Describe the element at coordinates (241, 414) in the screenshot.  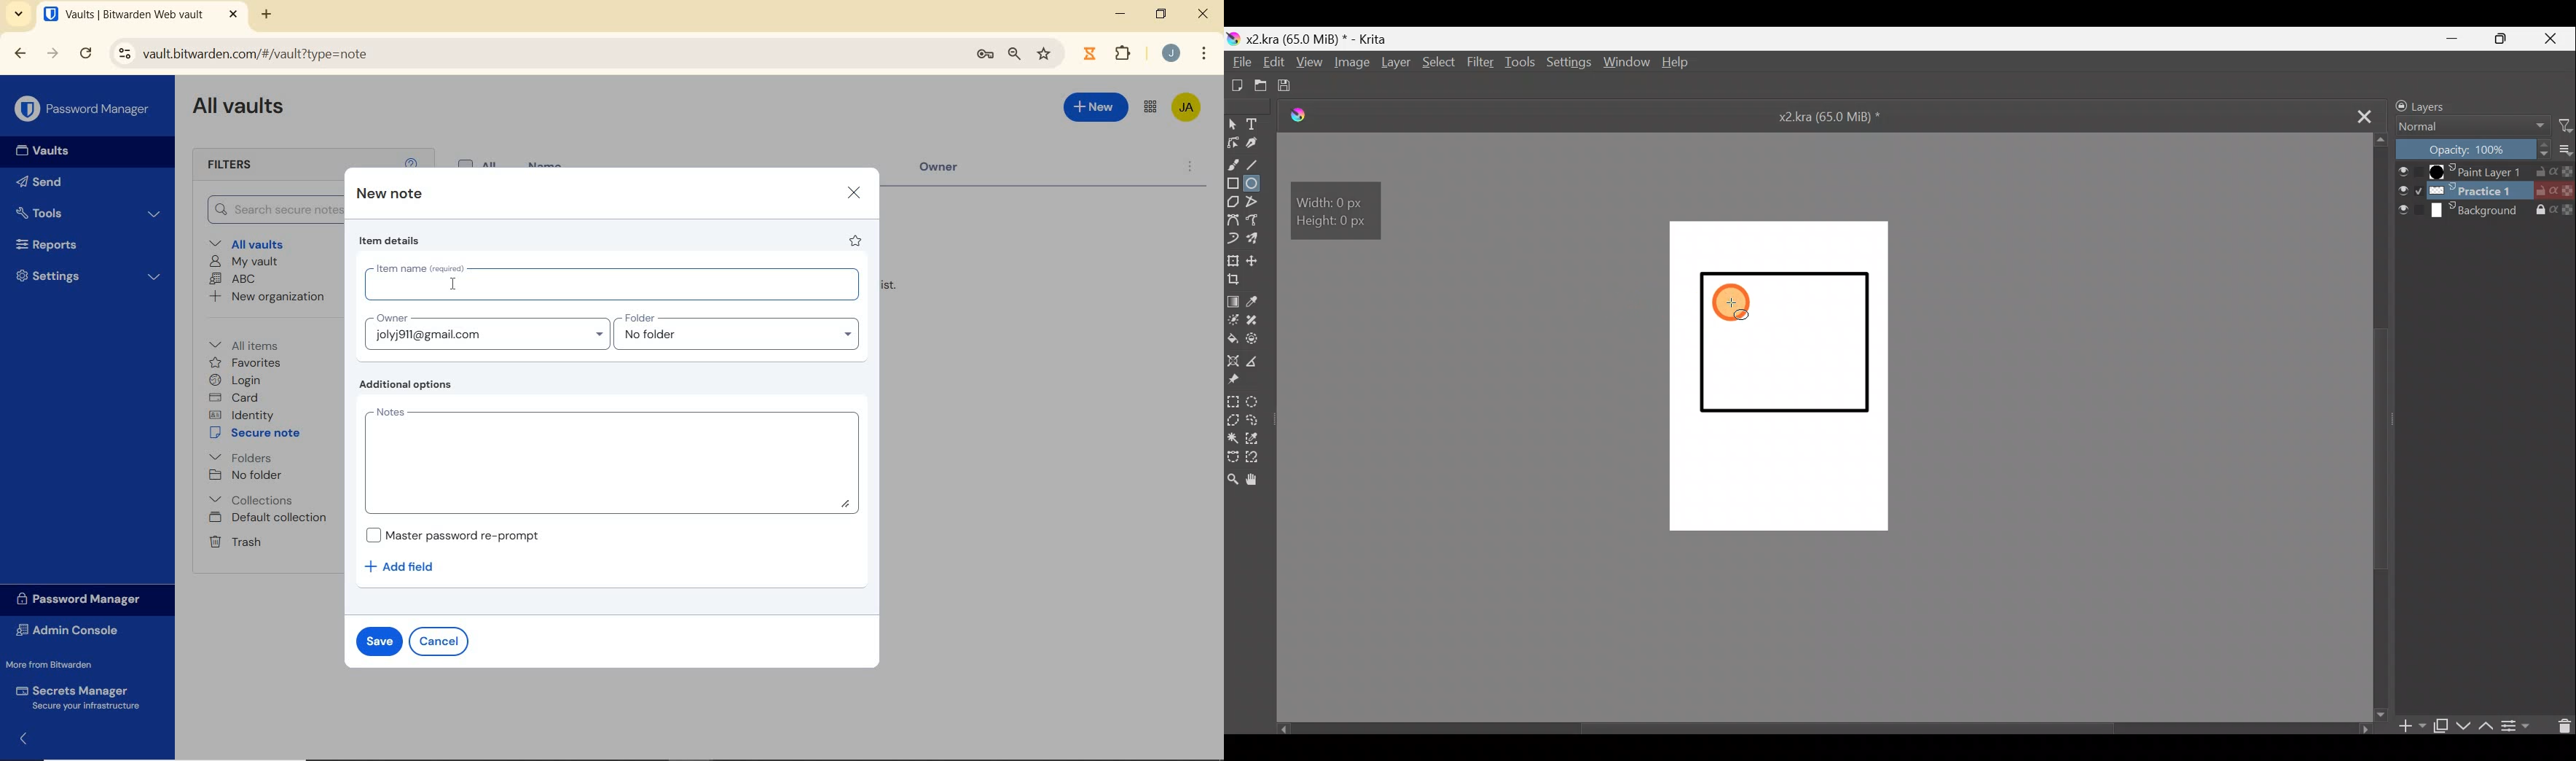
I see `identity` at that location.